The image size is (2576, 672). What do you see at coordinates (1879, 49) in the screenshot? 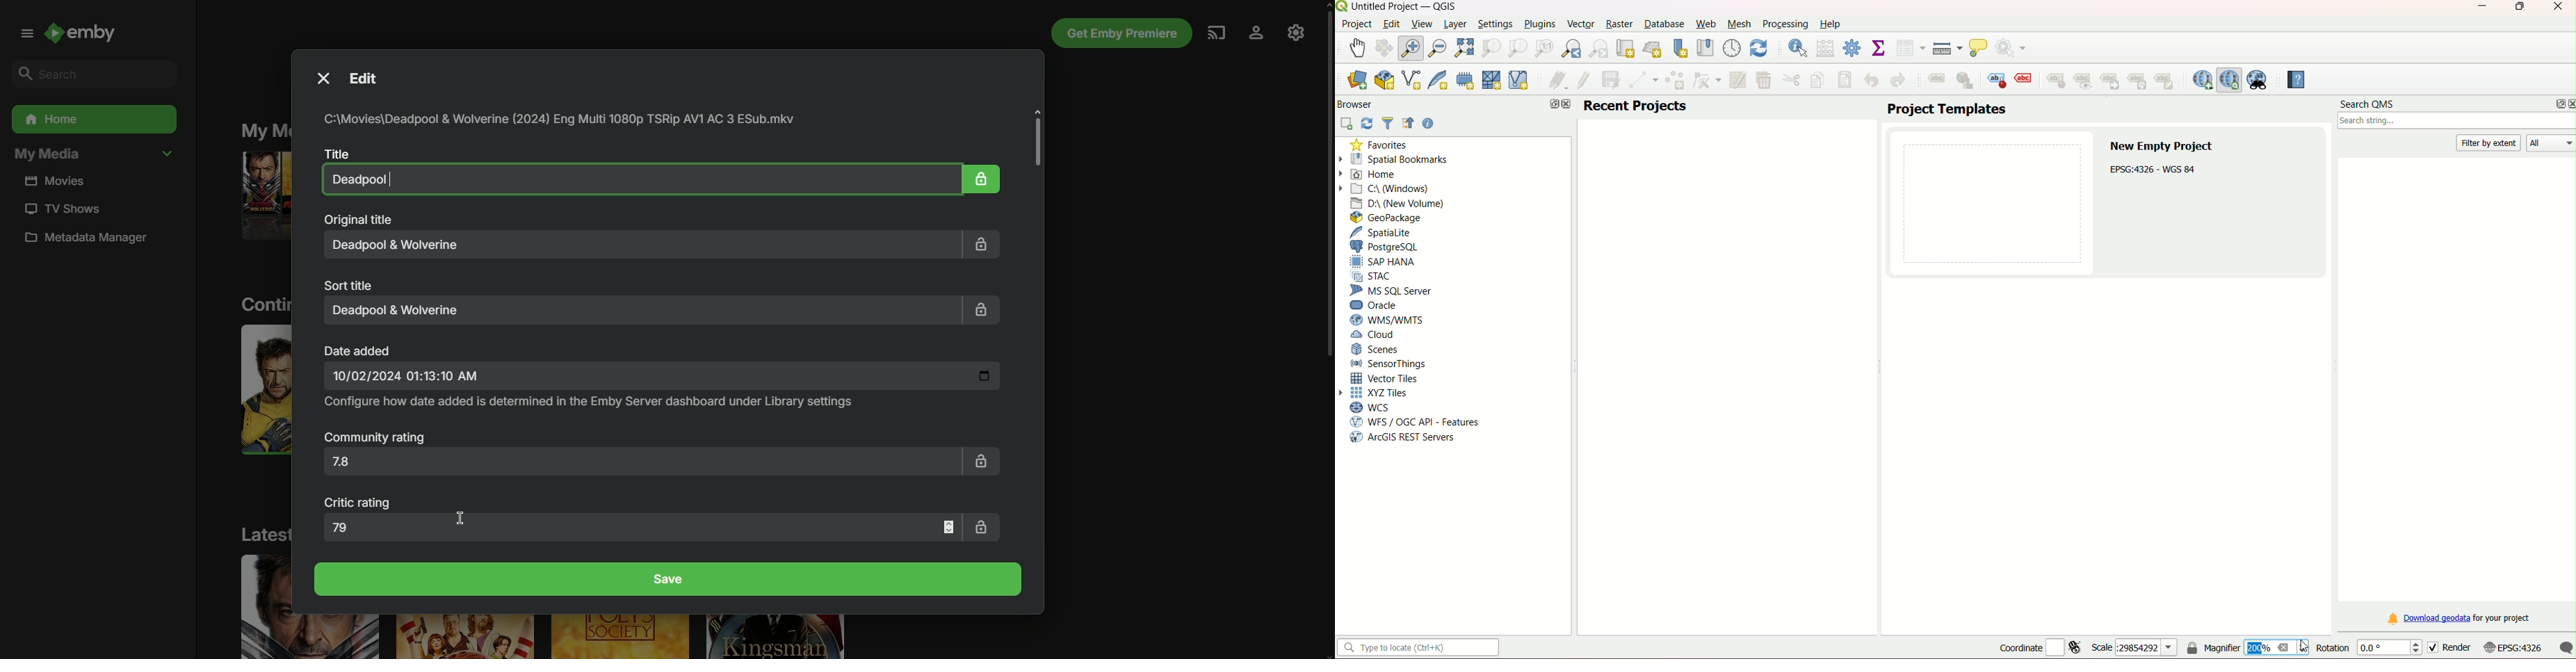
I see `show statistical summary` at bounding box center [1879, 49].